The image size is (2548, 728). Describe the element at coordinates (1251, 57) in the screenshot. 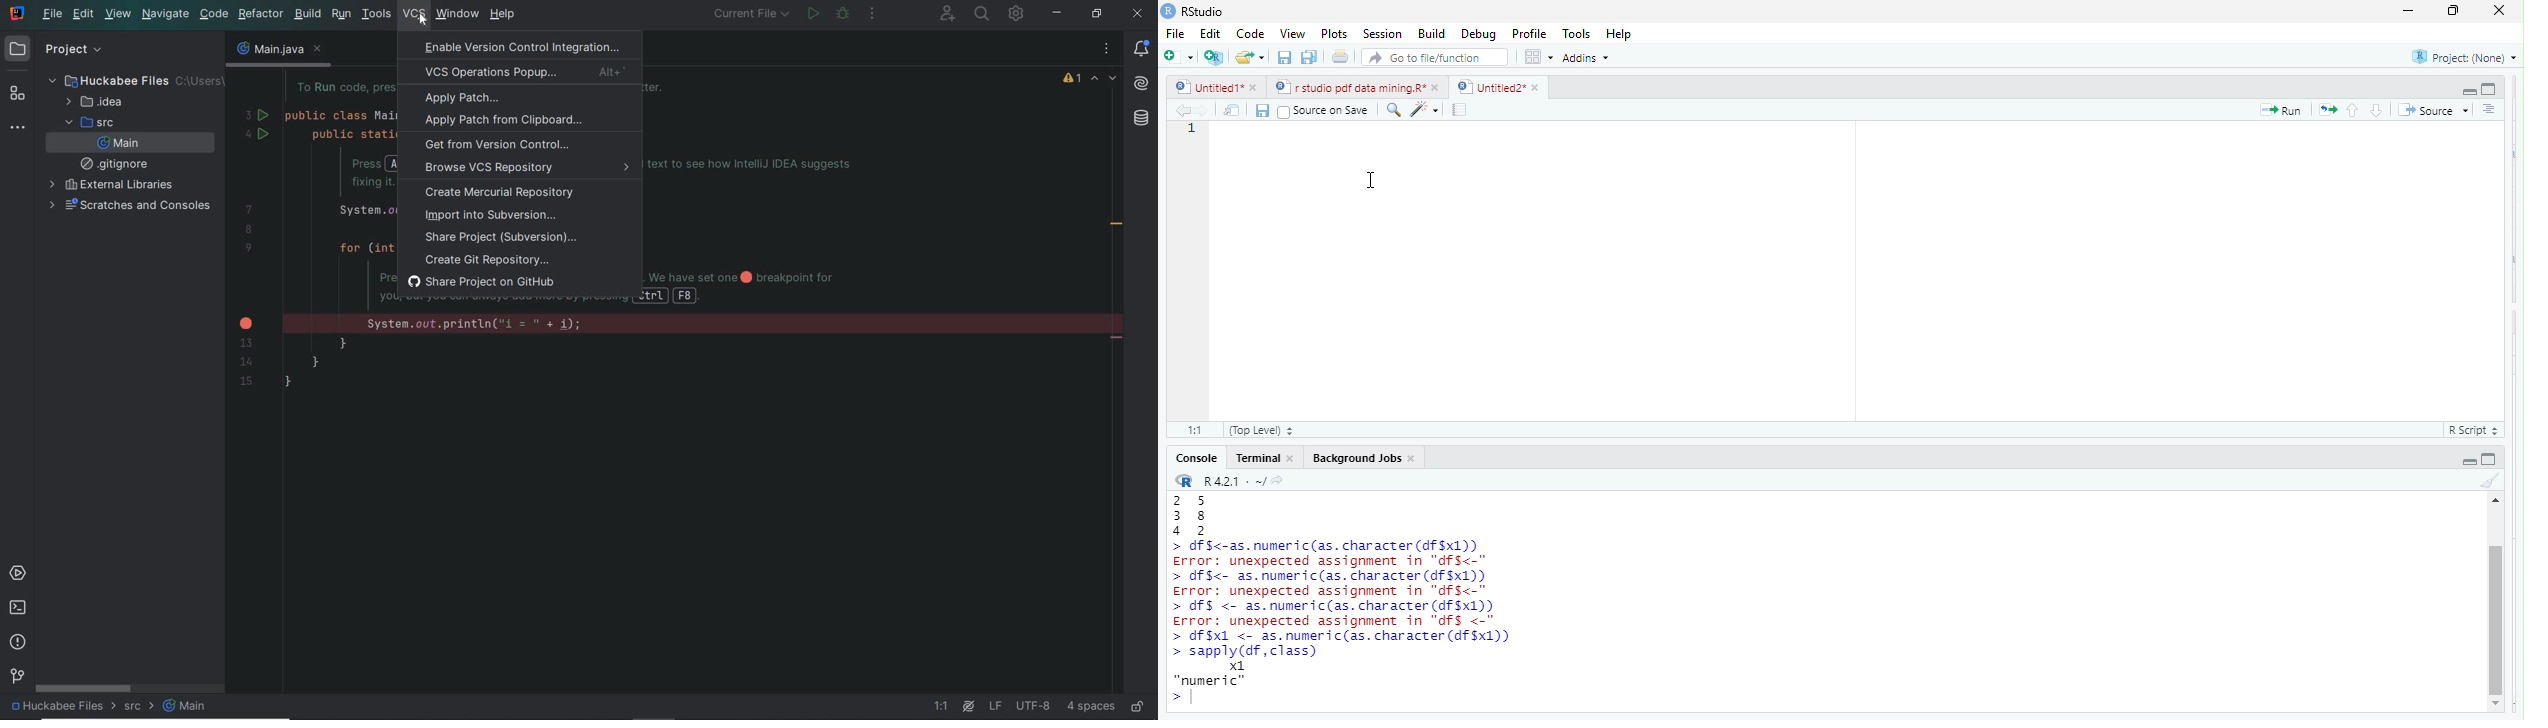

I see `open an existing file` at that location.